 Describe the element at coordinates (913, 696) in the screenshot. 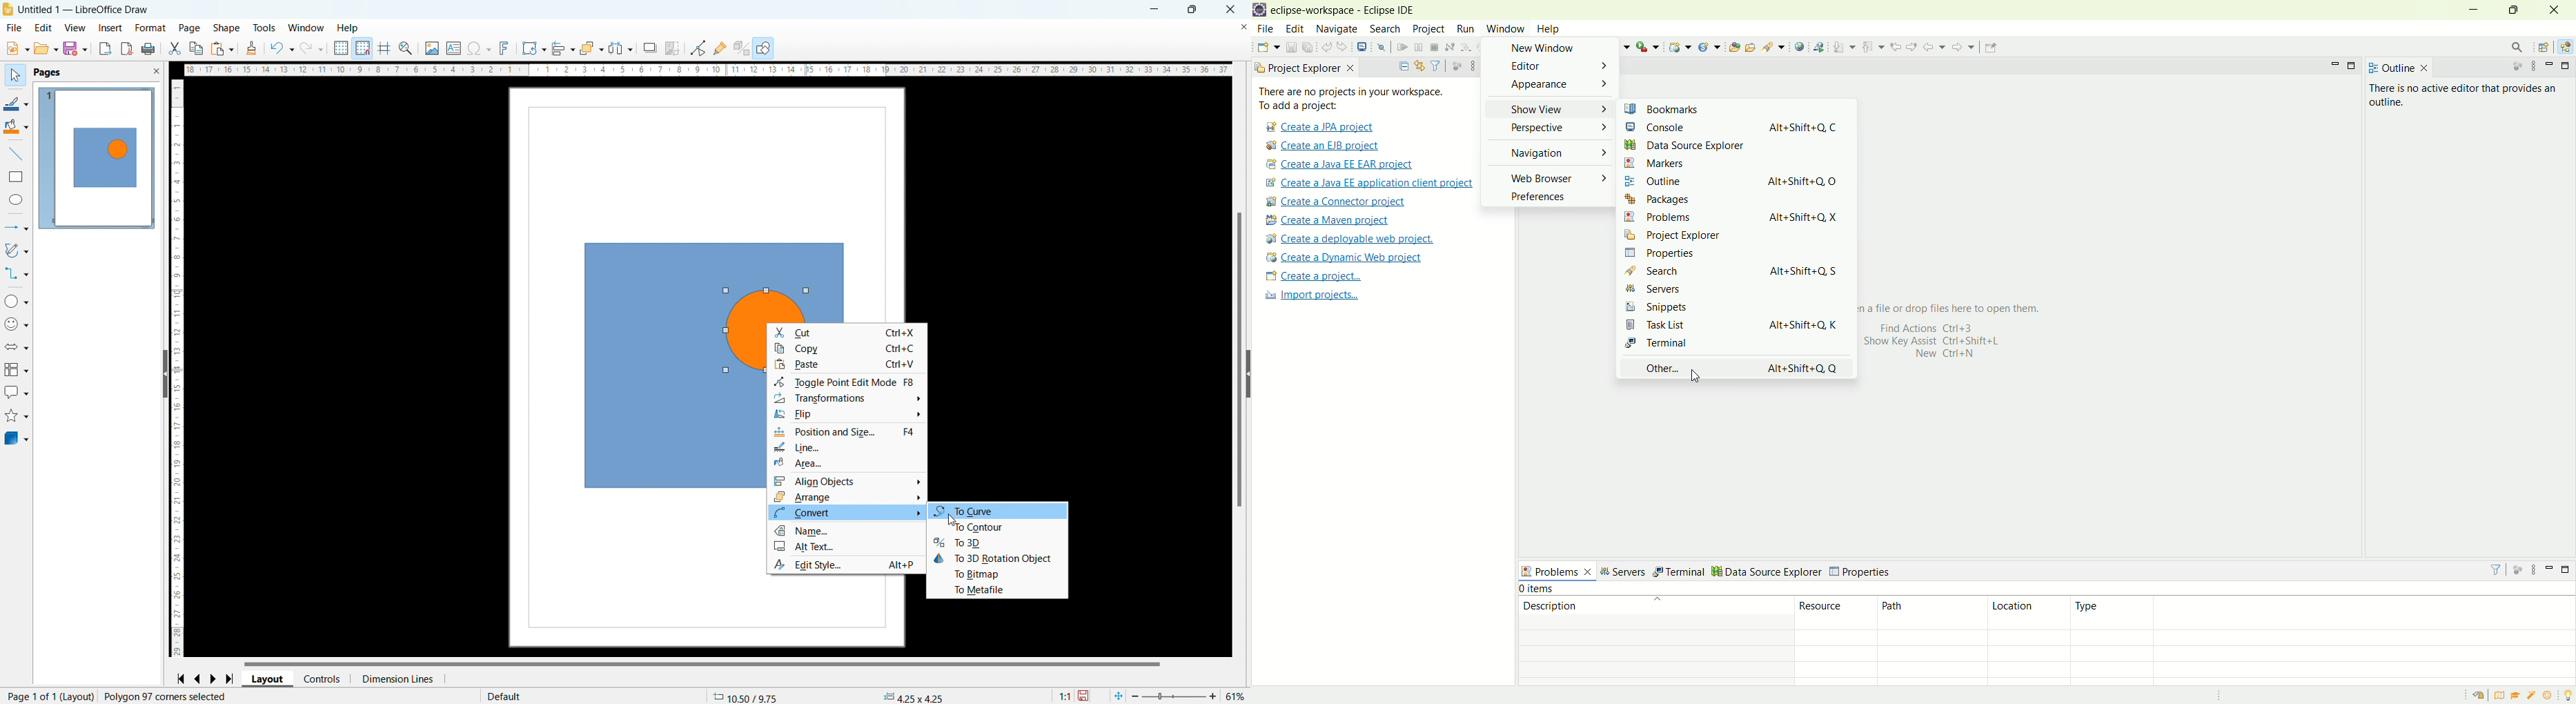

I see `4.25x4.25` at that location.